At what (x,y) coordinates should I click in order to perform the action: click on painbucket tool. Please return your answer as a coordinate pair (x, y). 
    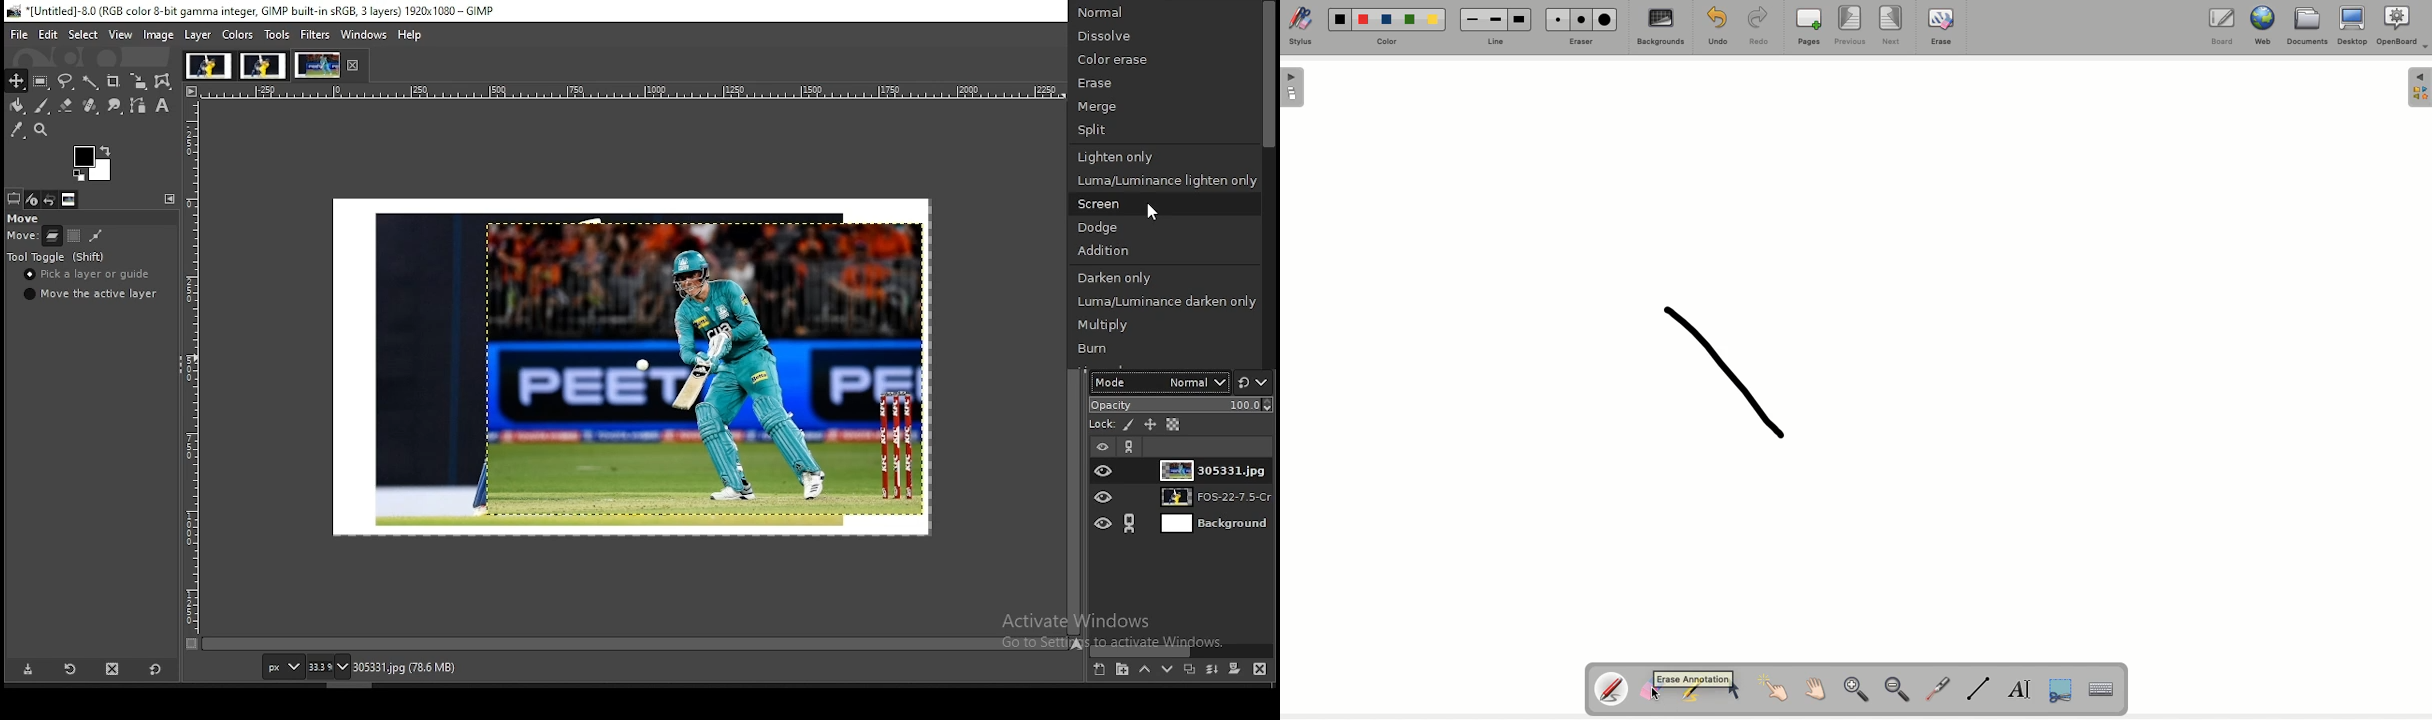
    Looking at the image, I should click on (19, 105).